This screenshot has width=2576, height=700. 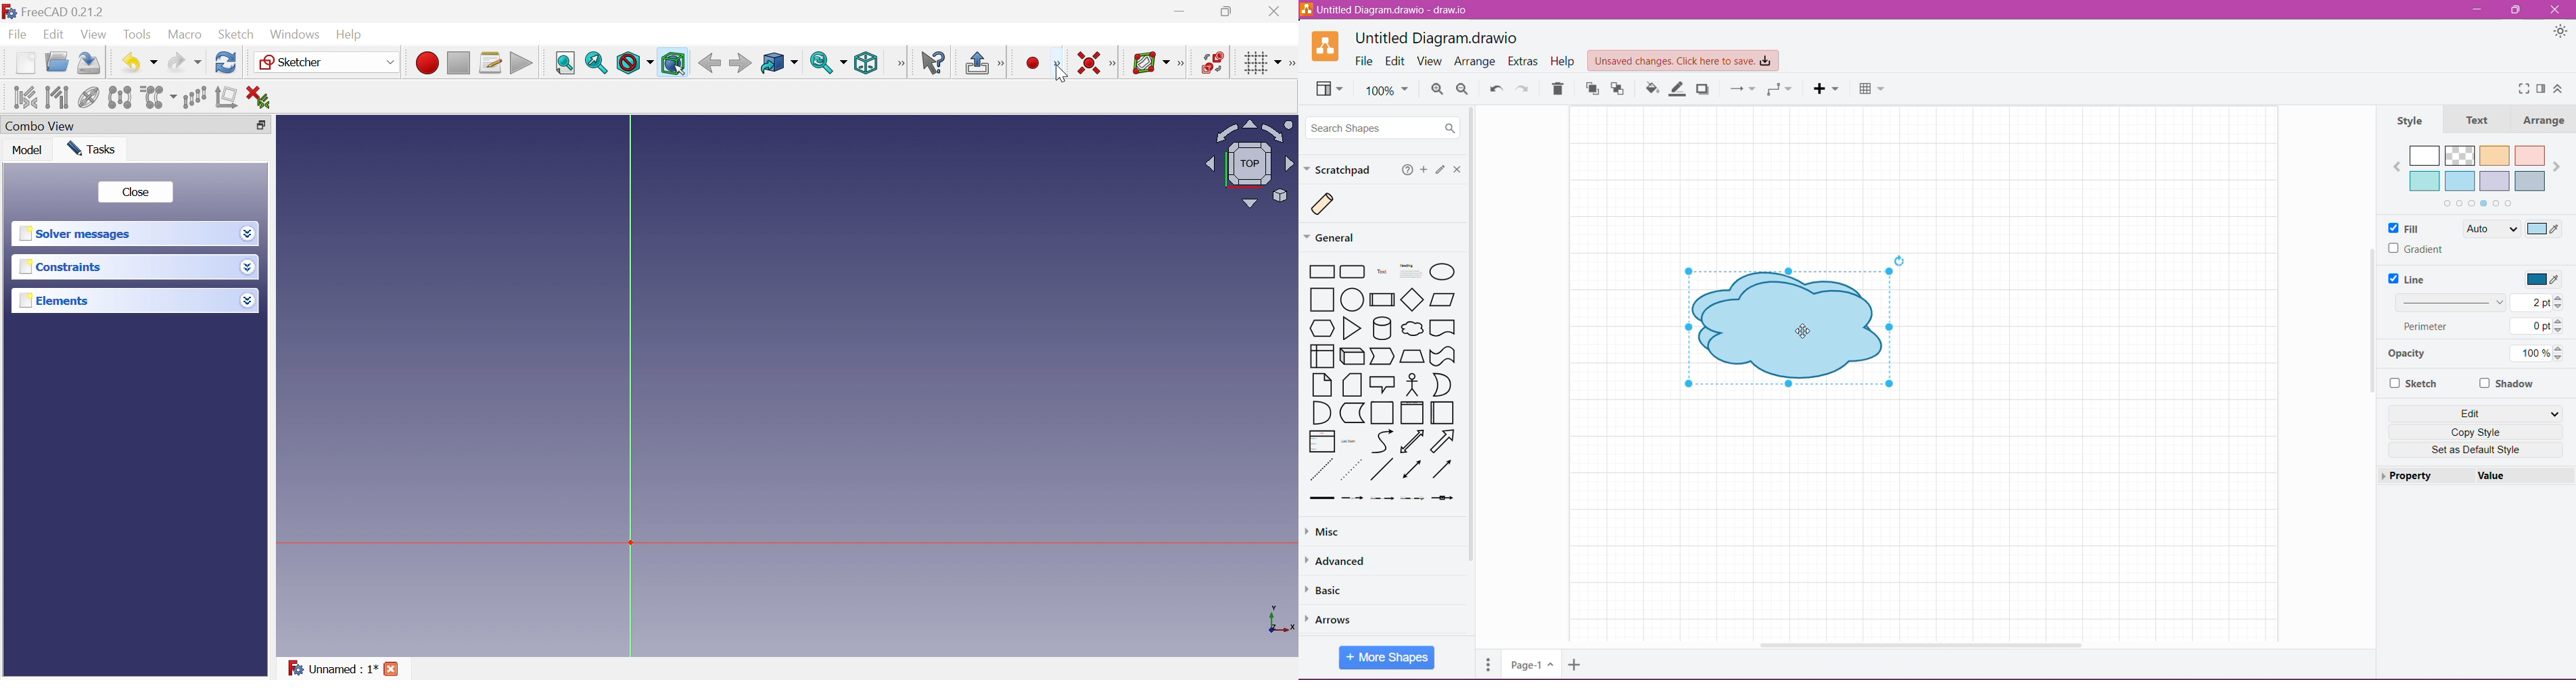 I want to click on Select associated constraints, so click(x=26, y=97).